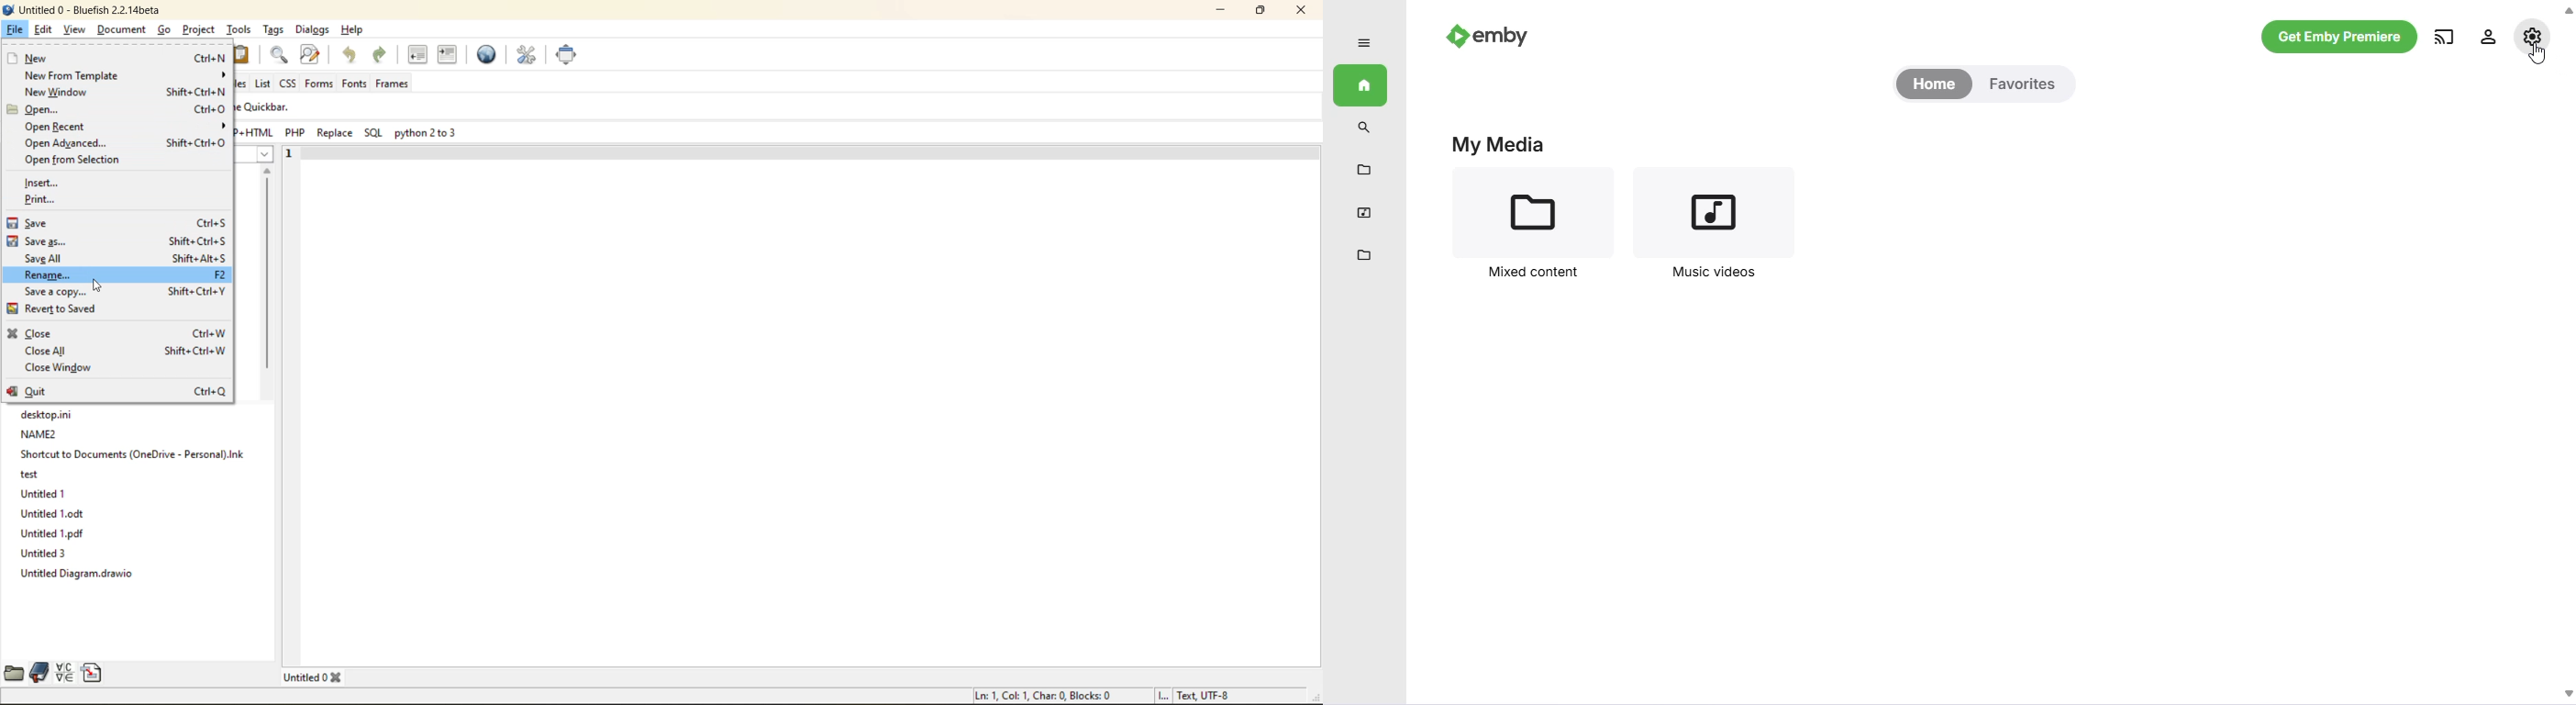  Describe the element at coordinates (30, 475) in the screenshot. I see `test` at that location.